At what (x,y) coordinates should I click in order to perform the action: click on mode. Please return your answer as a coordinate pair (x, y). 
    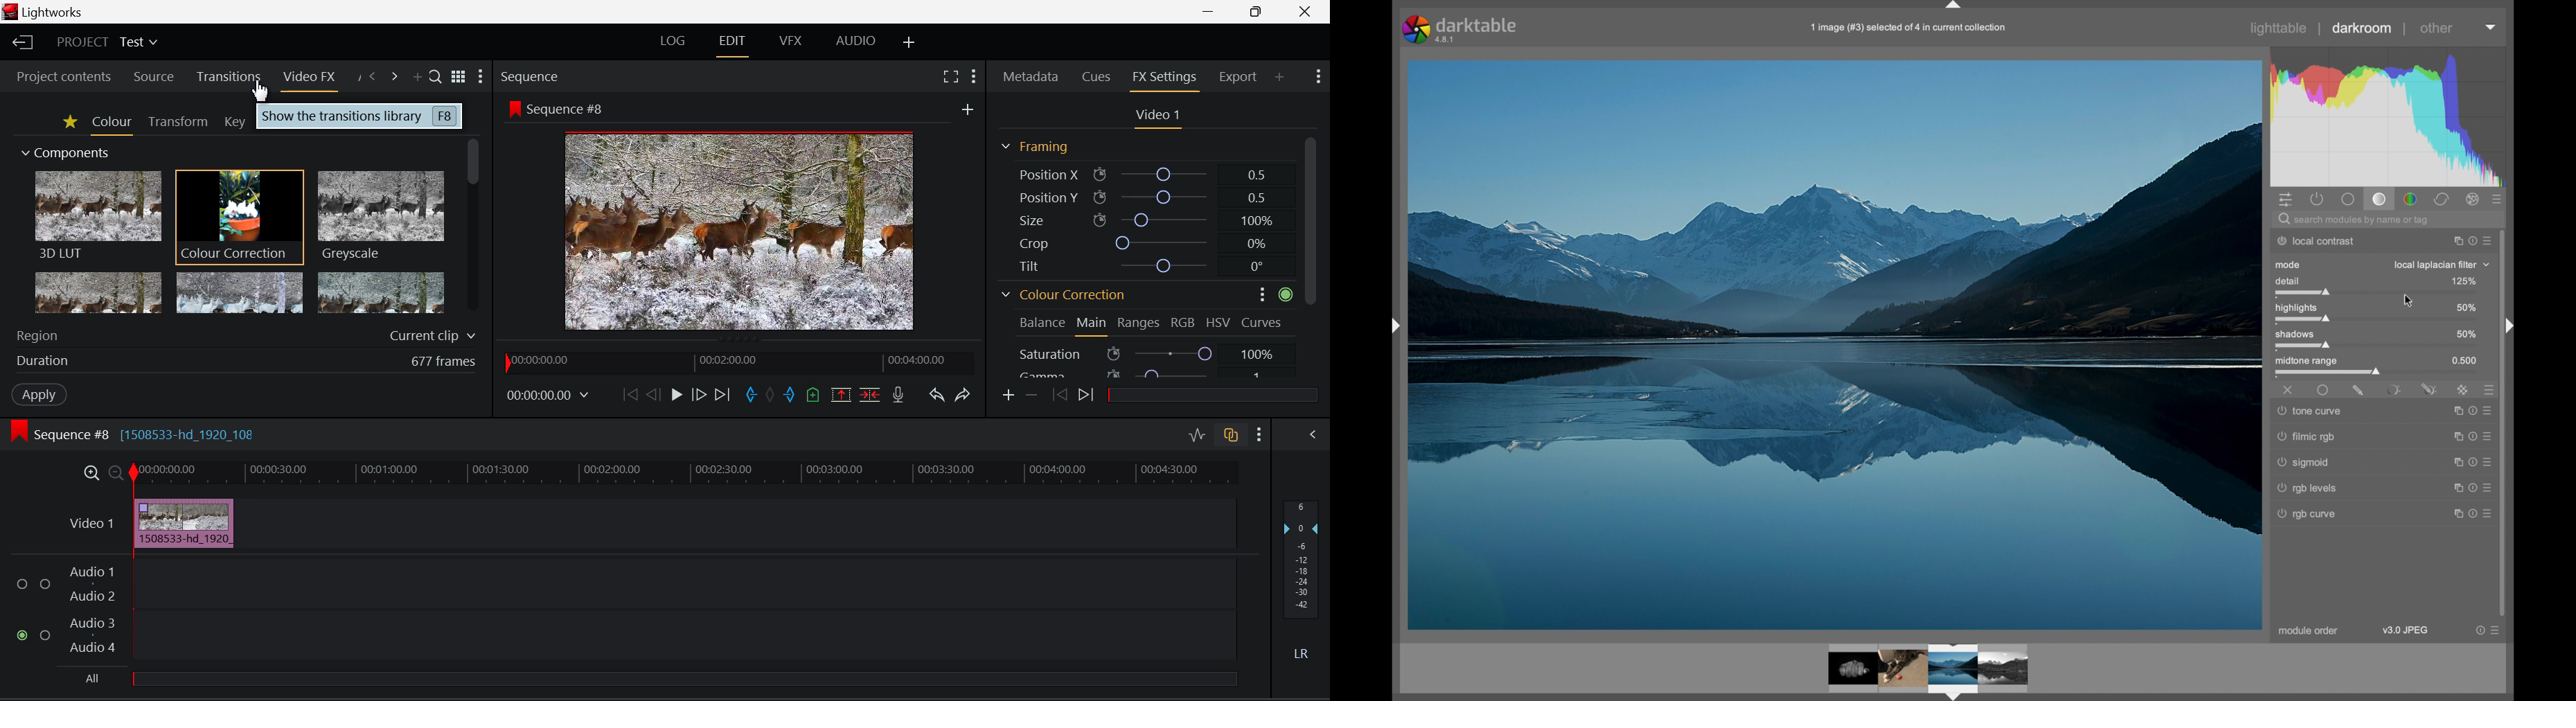
    Looking at the image, I should click on (2288, 266).